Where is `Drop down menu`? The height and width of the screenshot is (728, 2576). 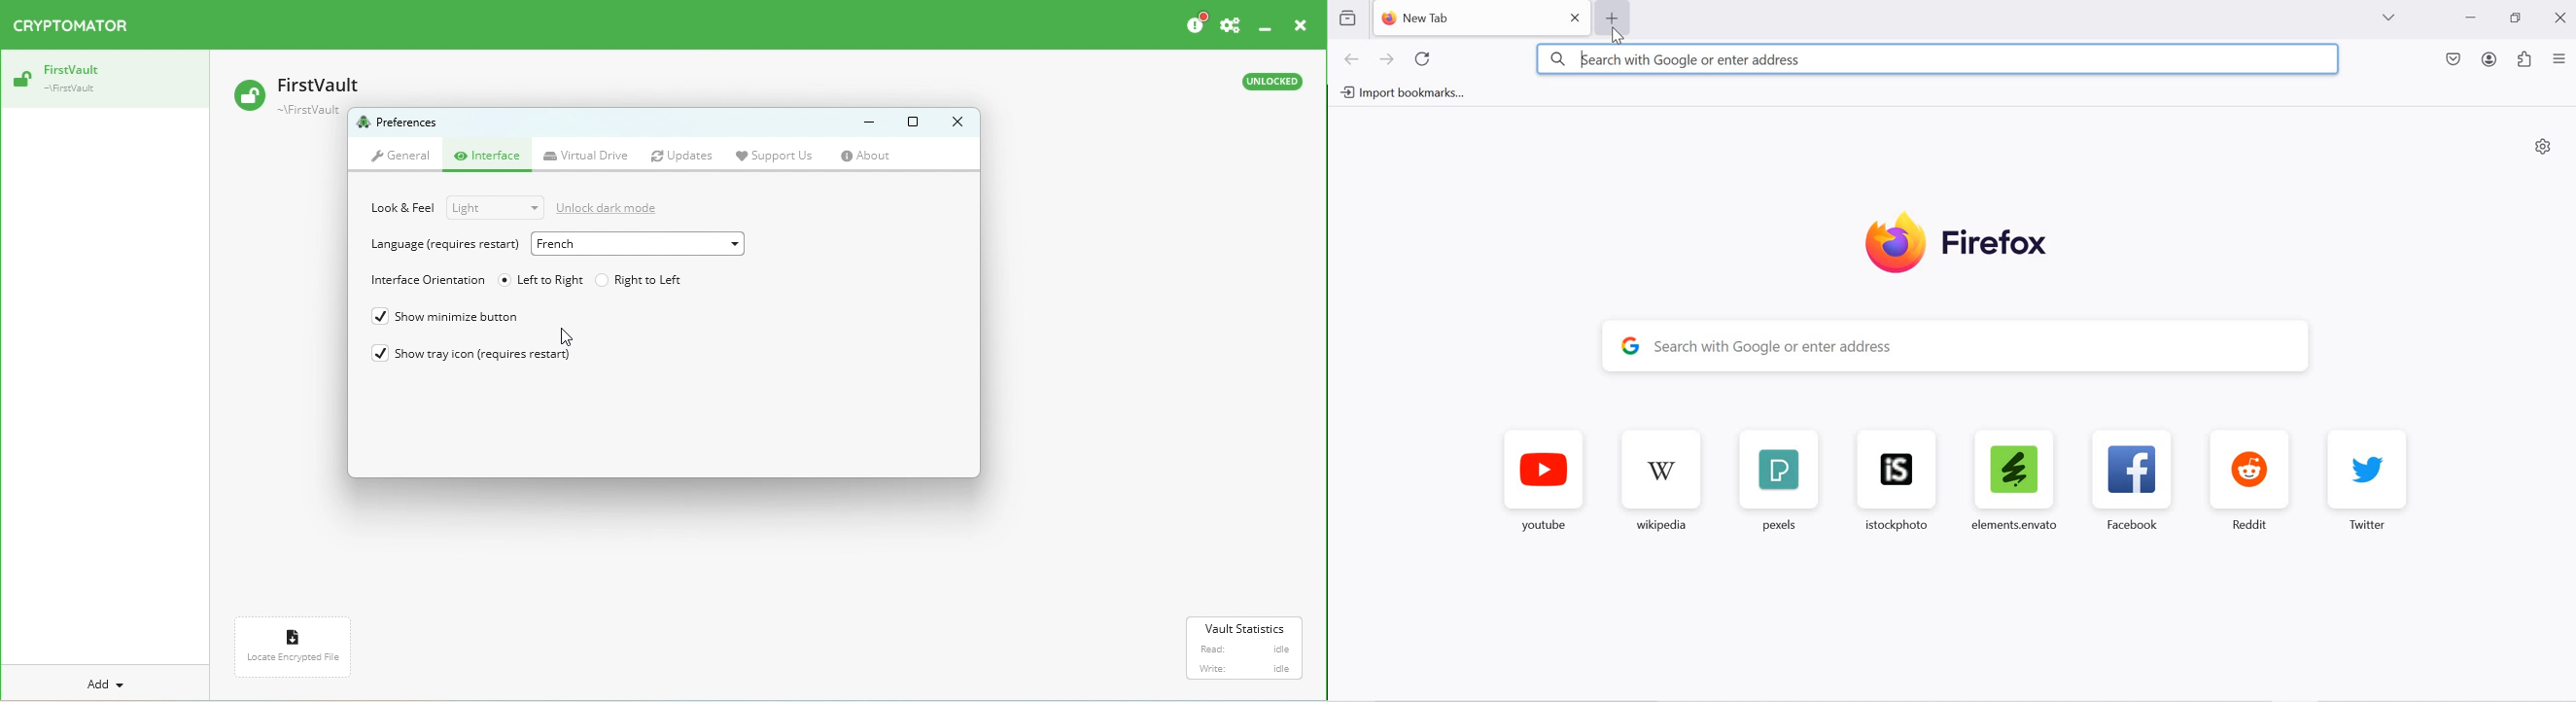
Drop down menu is located at coordinates (636, 244).